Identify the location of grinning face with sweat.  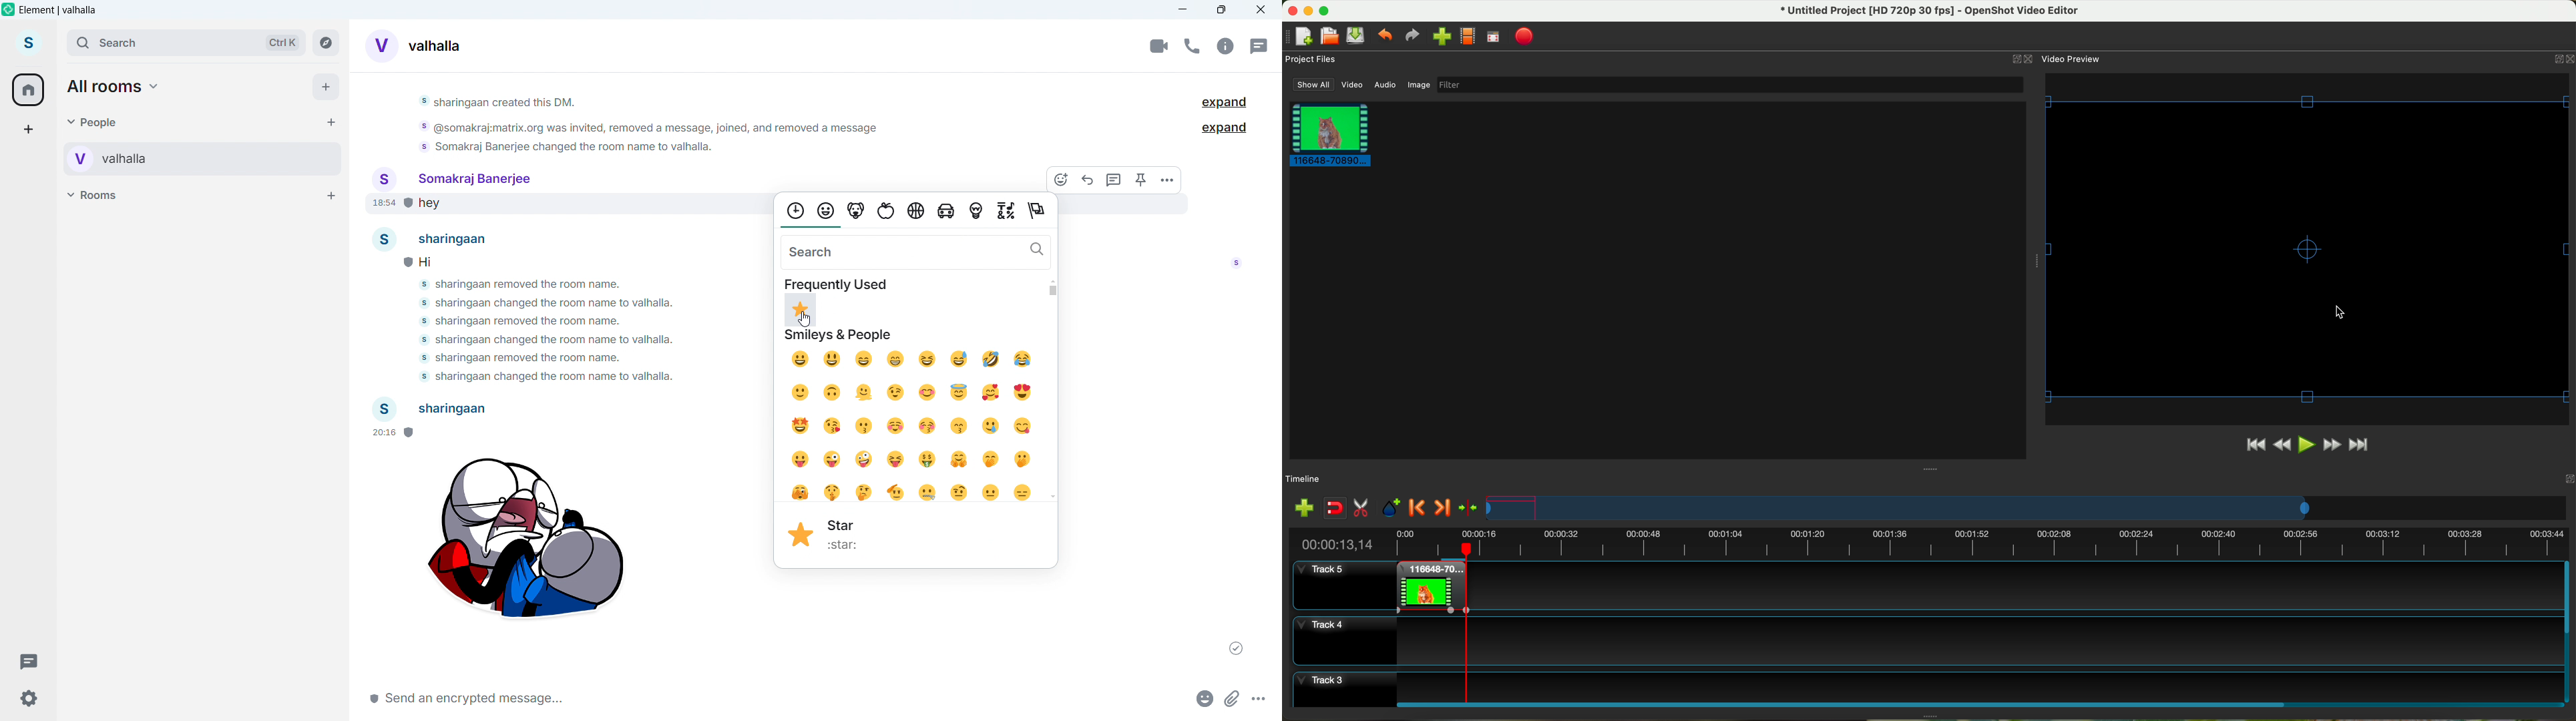
(960, 358).